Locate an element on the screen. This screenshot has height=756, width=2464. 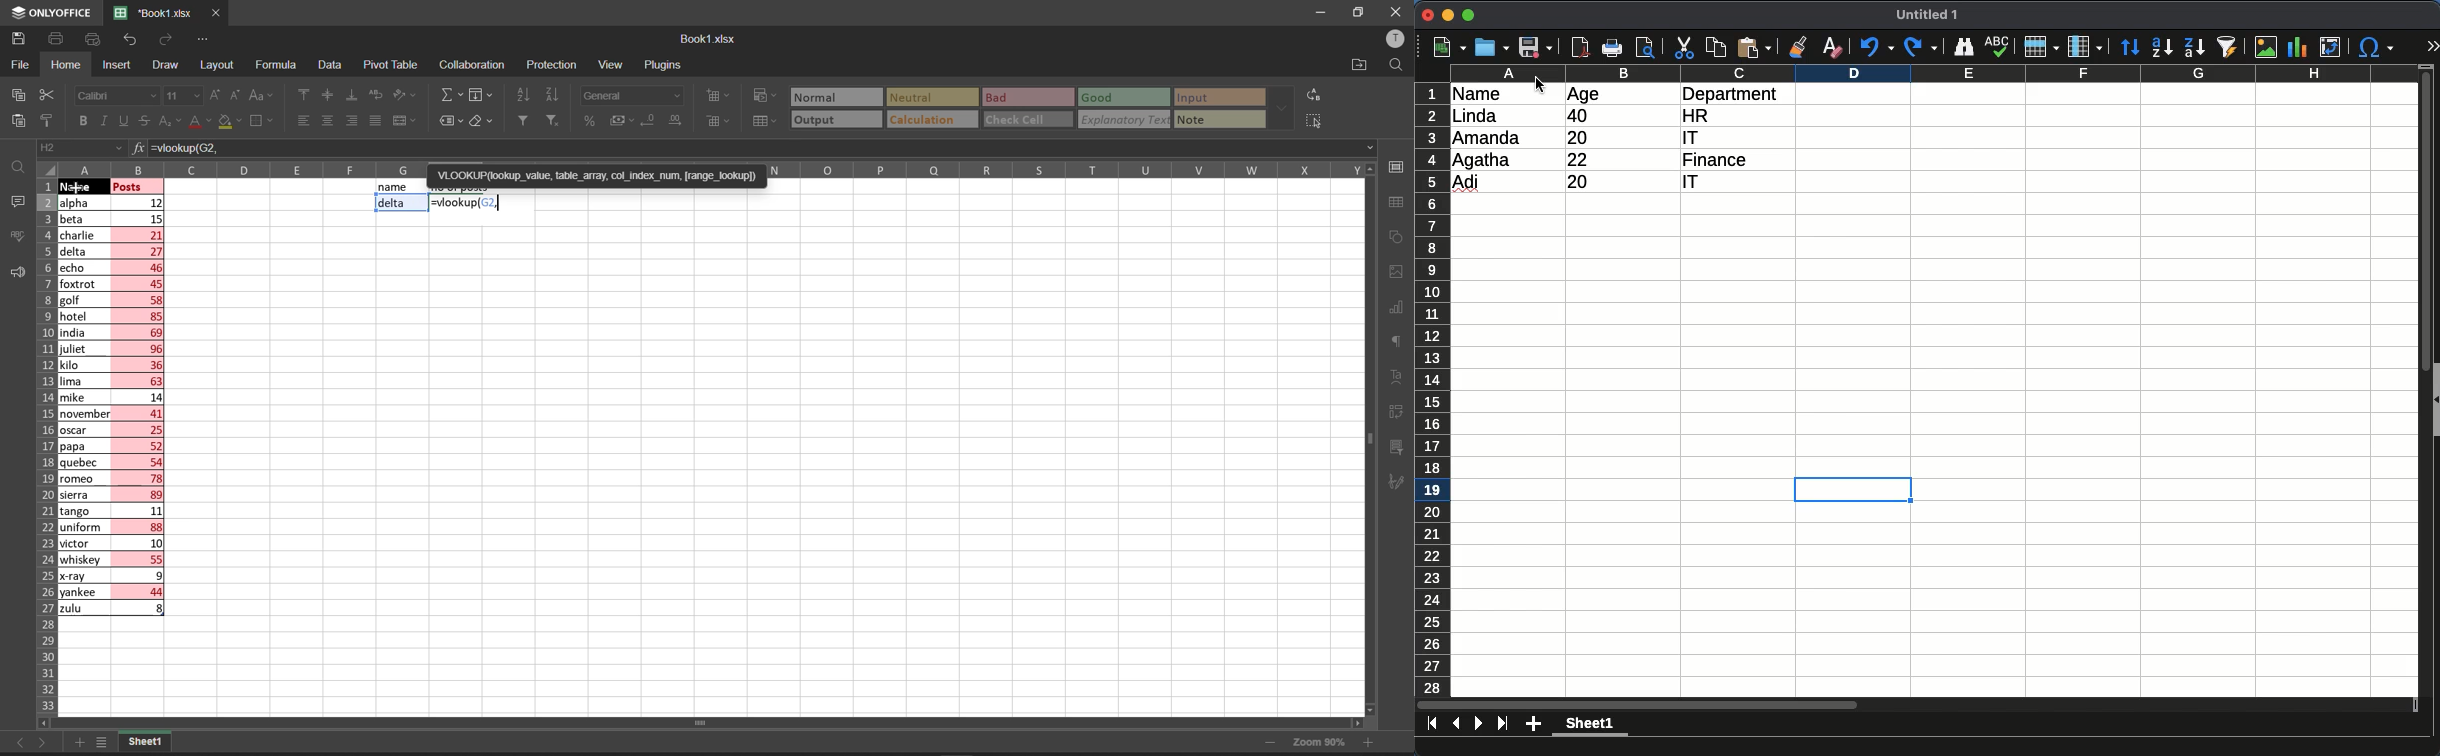
name is located at coordinates (1487, 93).